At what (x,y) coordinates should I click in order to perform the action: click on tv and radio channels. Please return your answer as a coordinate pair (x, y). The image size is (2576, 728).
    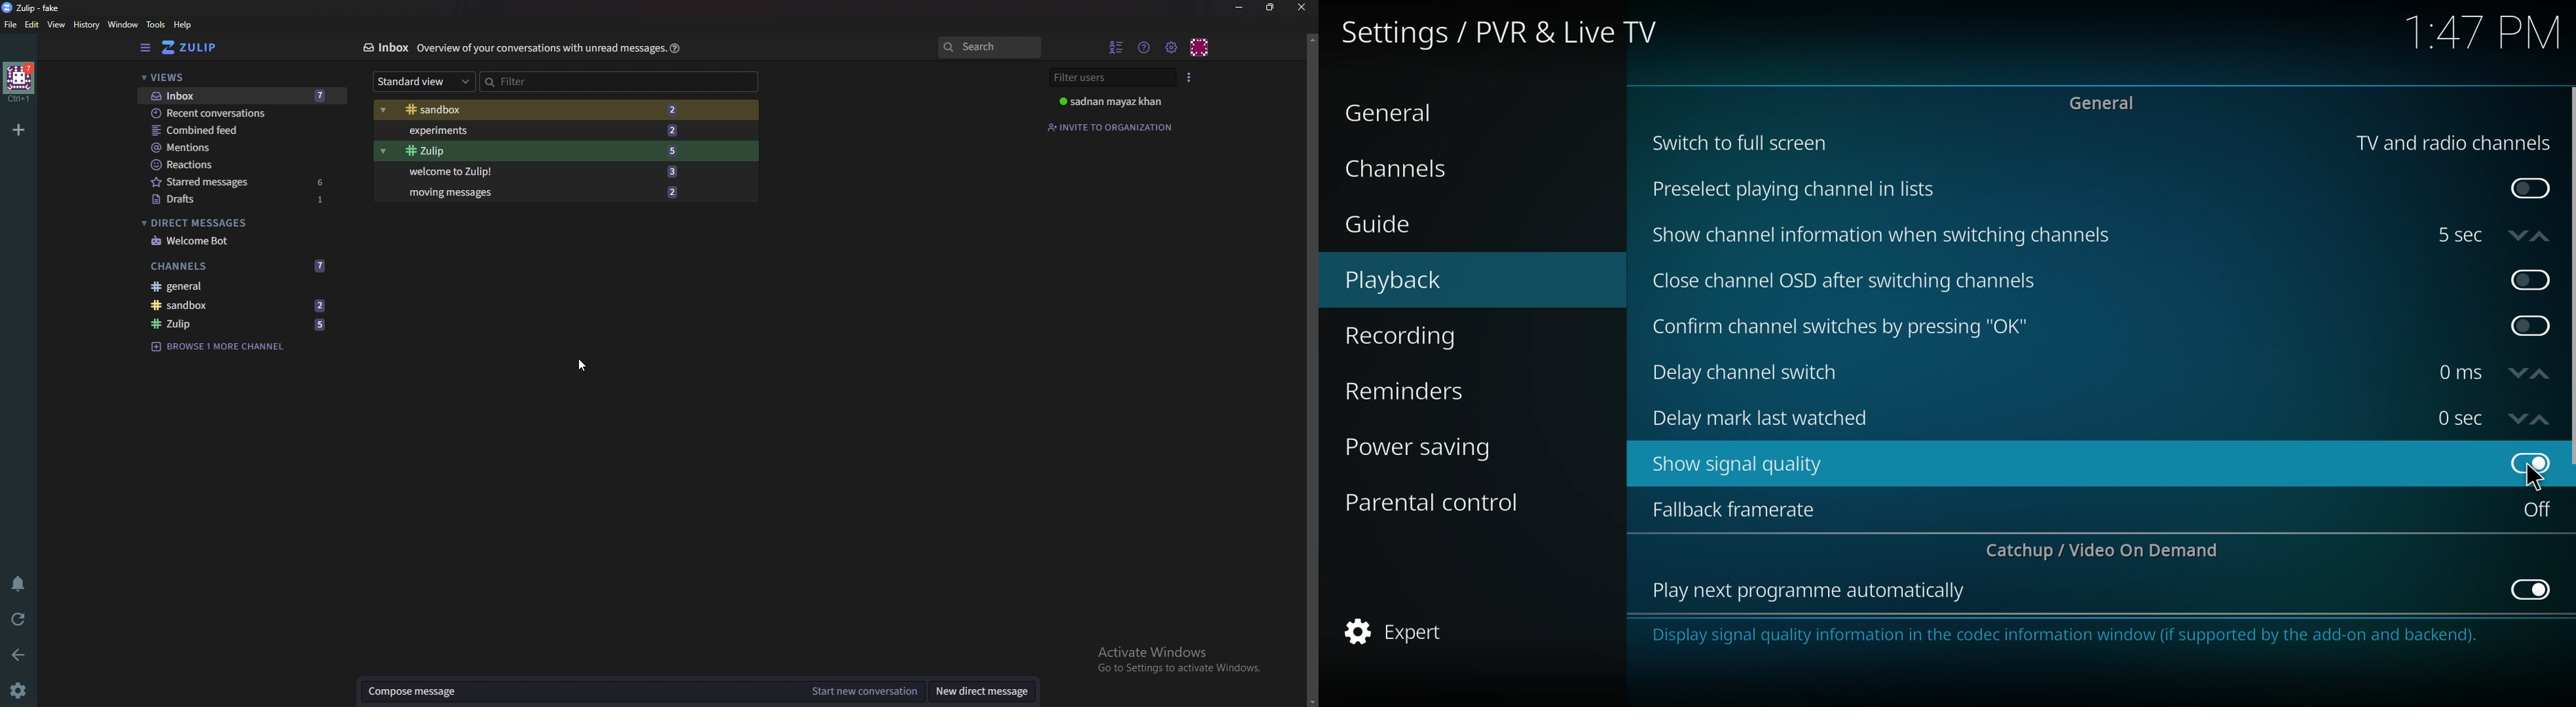
    Looking at the image, I should click on (2453, 143).